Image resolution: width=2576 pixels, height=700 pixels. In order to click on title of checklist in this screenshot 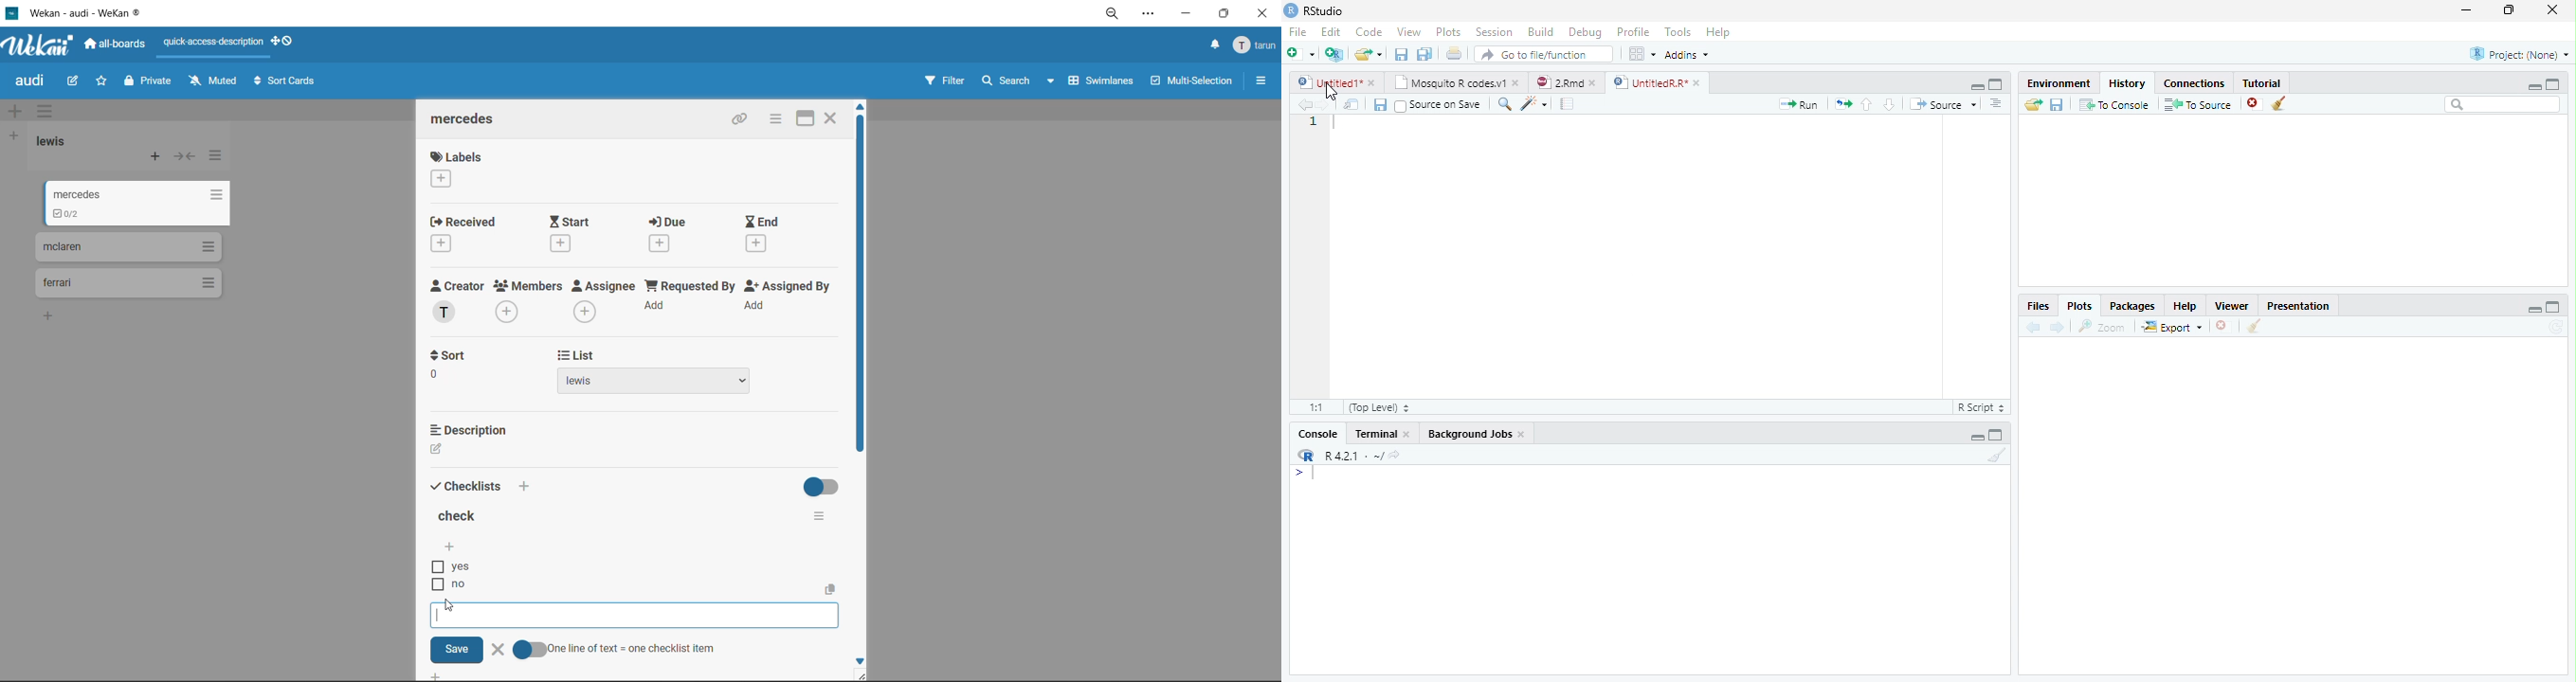, I will do `click(463, 515)`.